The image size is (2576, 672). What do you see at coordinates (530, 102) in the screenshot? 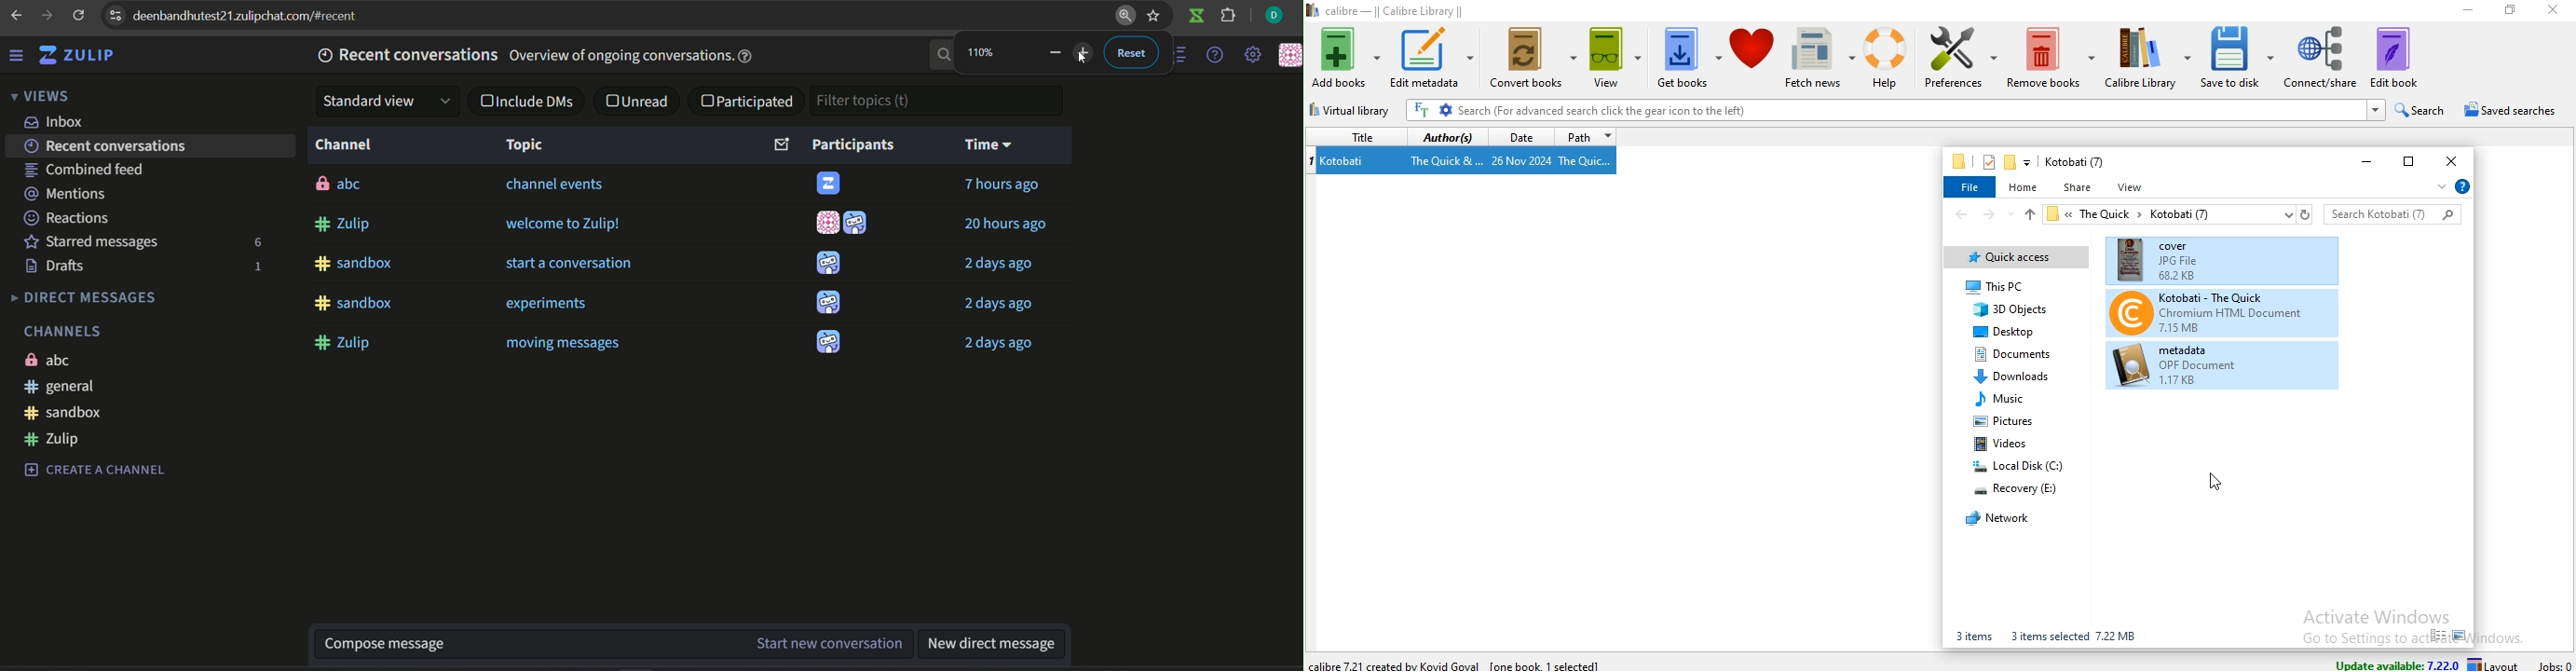
I see `checkbox` at bounding box center [530, 102].